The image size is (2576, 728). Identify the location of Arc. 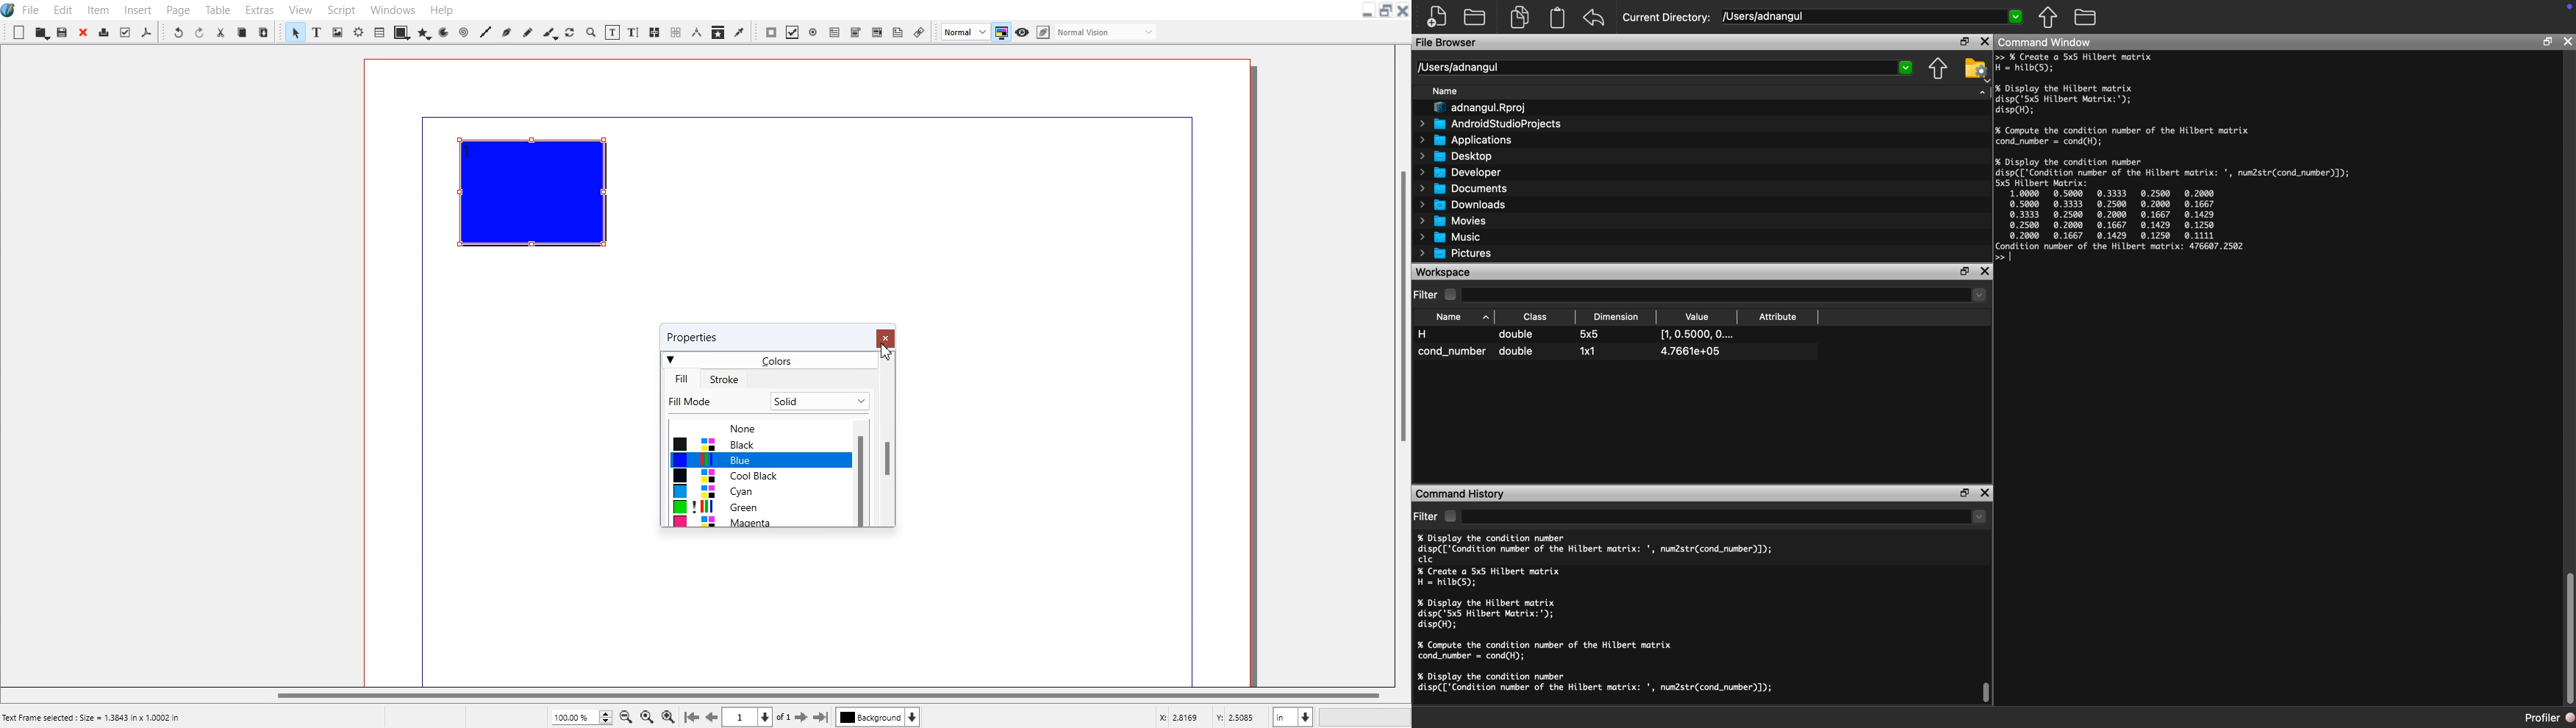
(444, 32).